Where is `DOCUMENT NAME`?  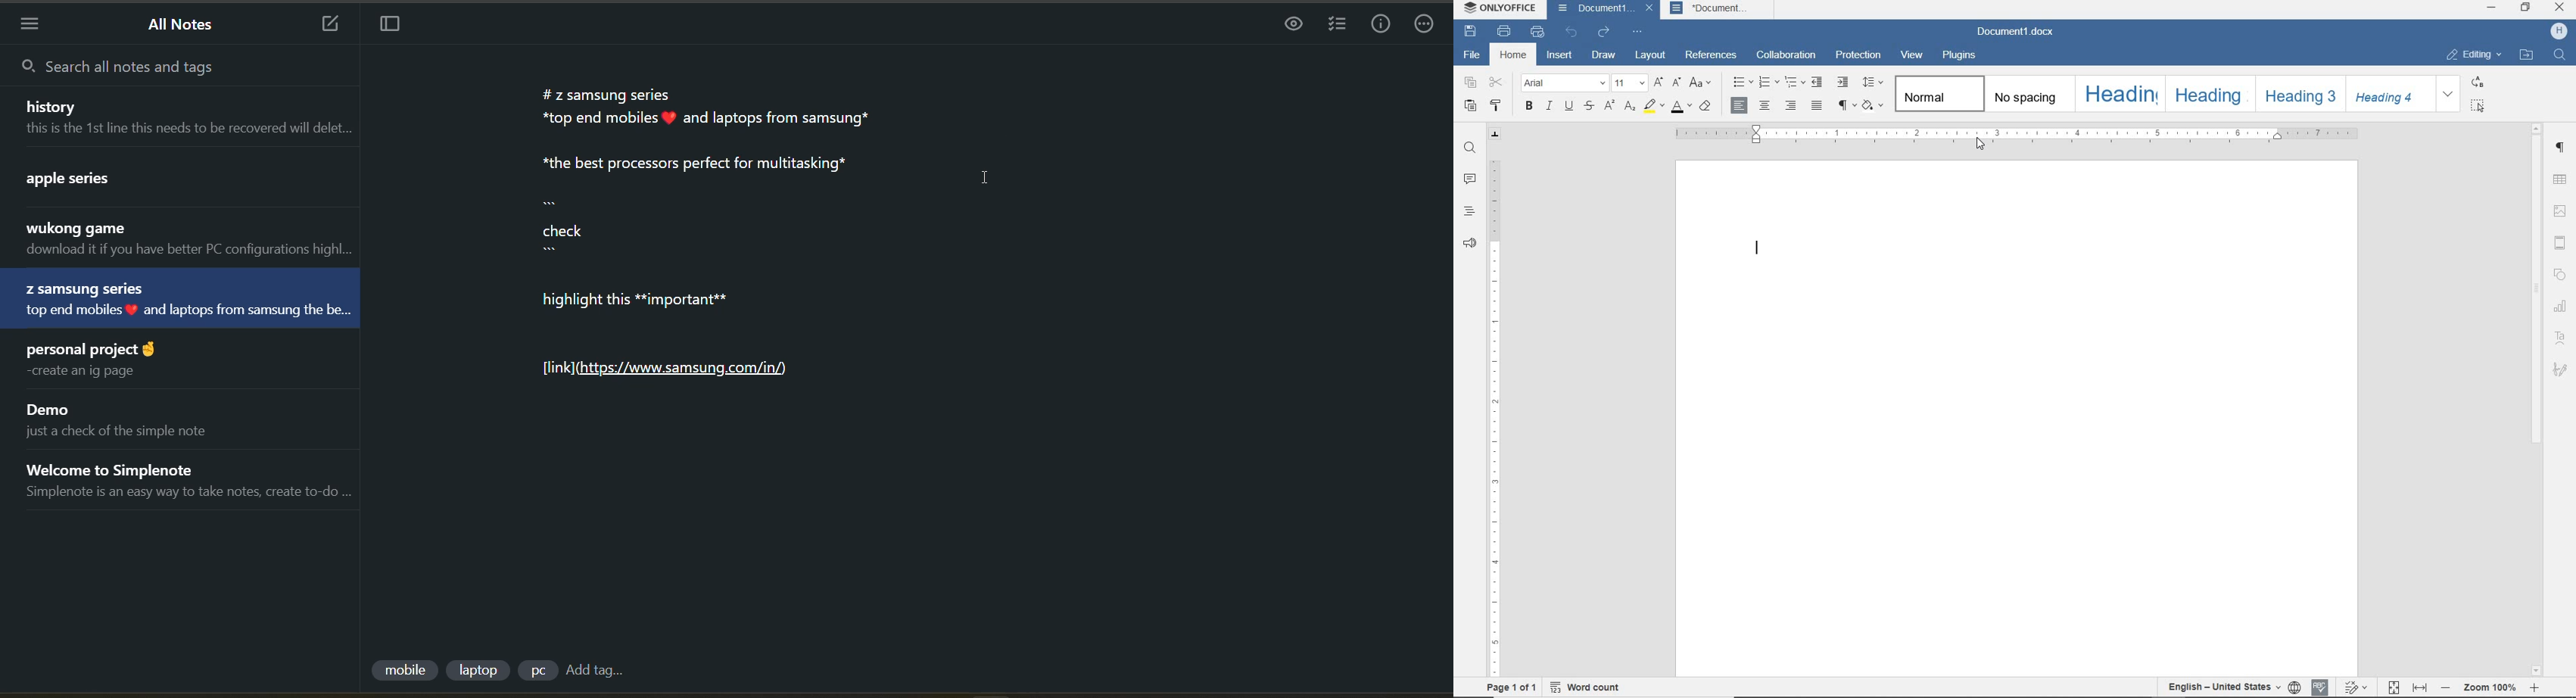 DOCUMENT NAME is located at coordinates (2020, 32).